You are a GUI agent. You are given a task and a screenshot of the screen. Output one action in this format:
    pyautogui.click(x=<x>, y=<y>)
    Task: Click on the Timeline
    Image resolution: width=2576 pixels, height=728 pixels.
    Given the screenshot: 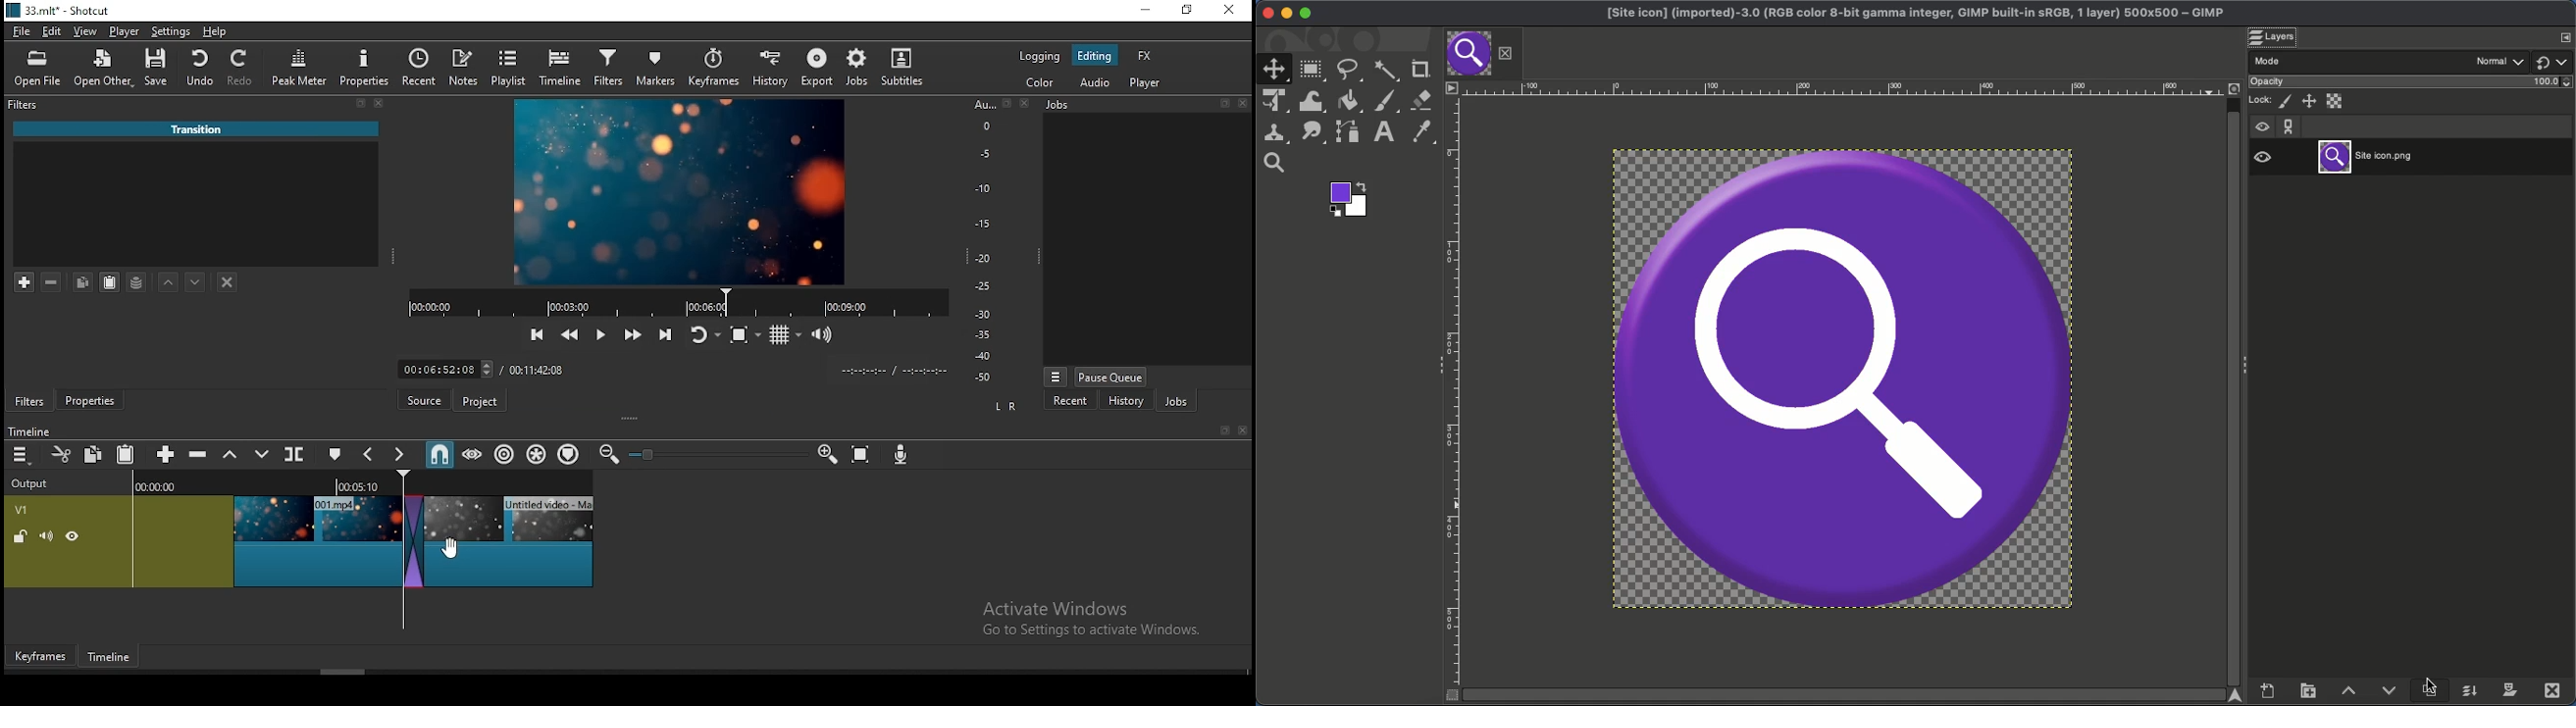 What is the action you would take?
    pyautogui.click(x=112, y=653)
    